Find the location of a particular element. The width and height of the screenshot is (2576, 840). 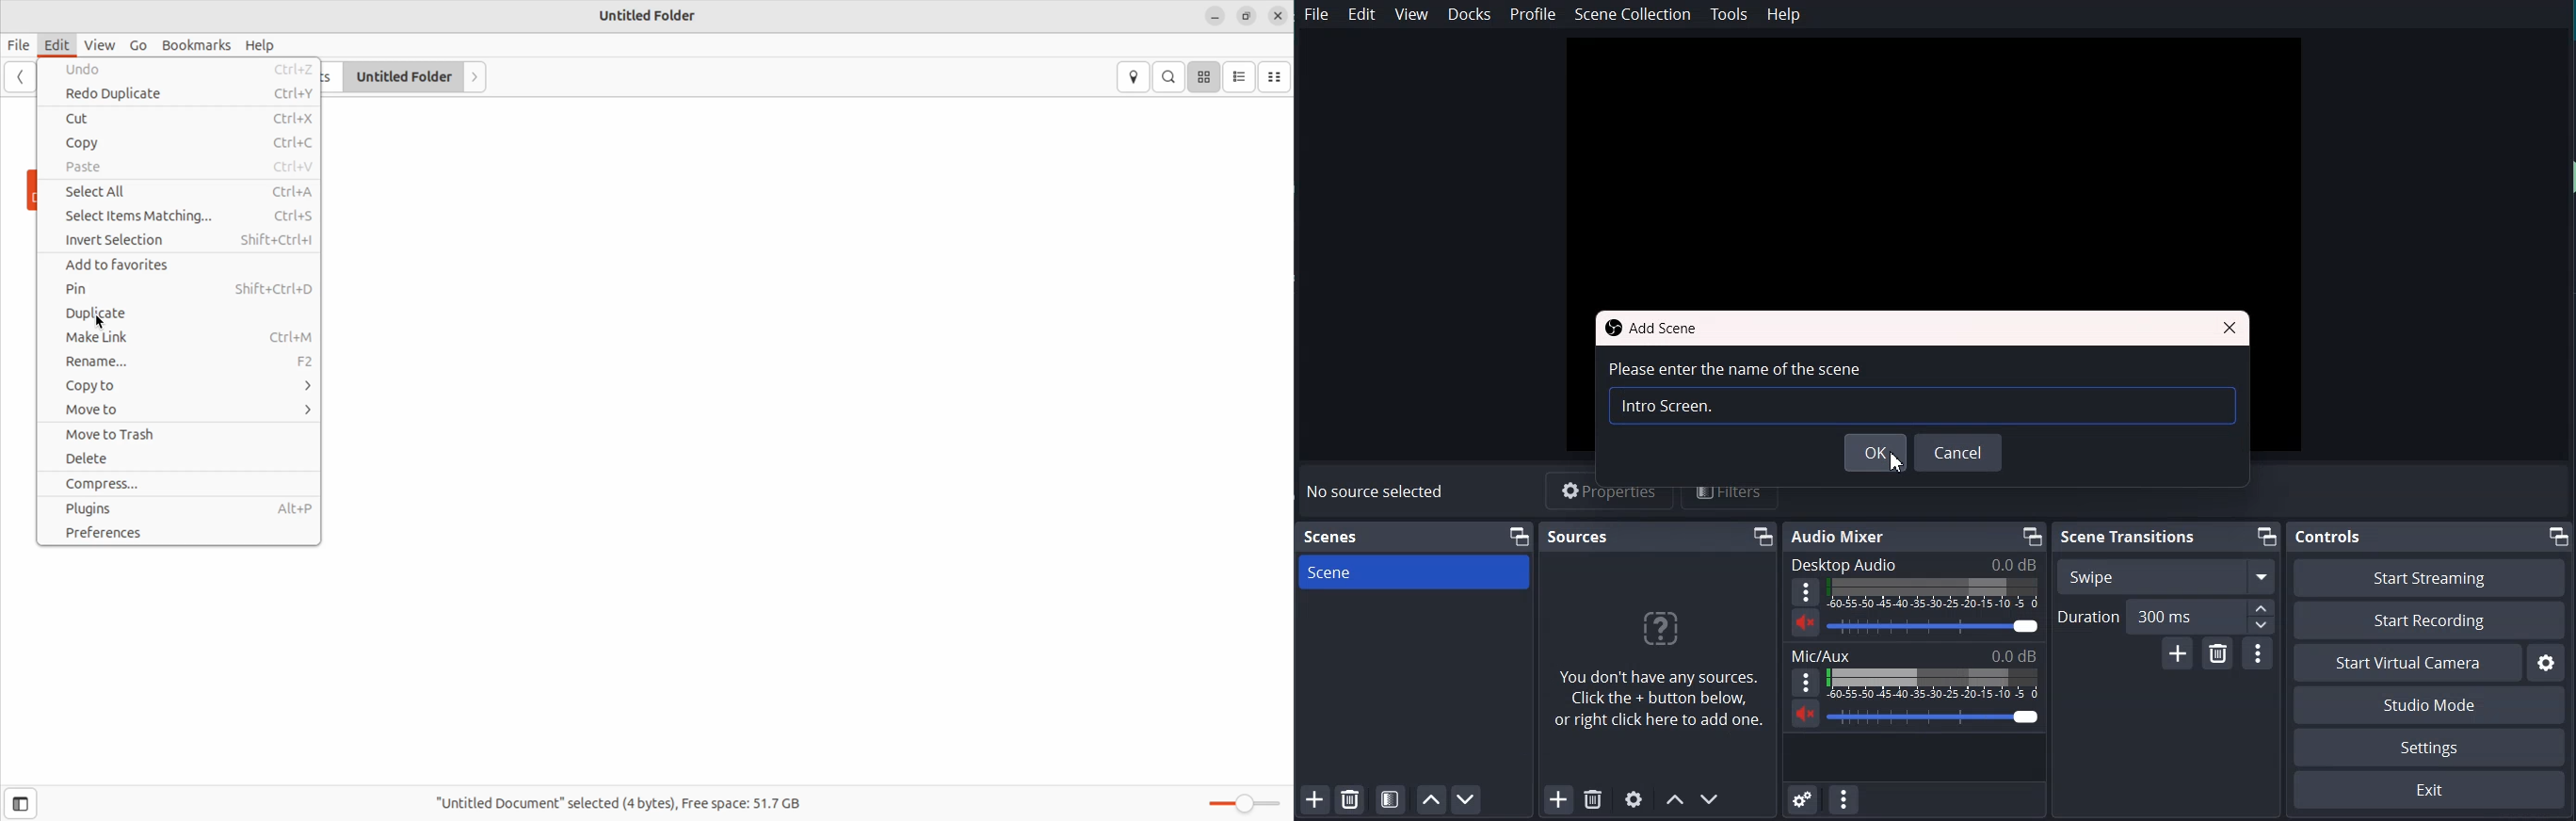

Start Streaming is located at coordinates (2429, 577).